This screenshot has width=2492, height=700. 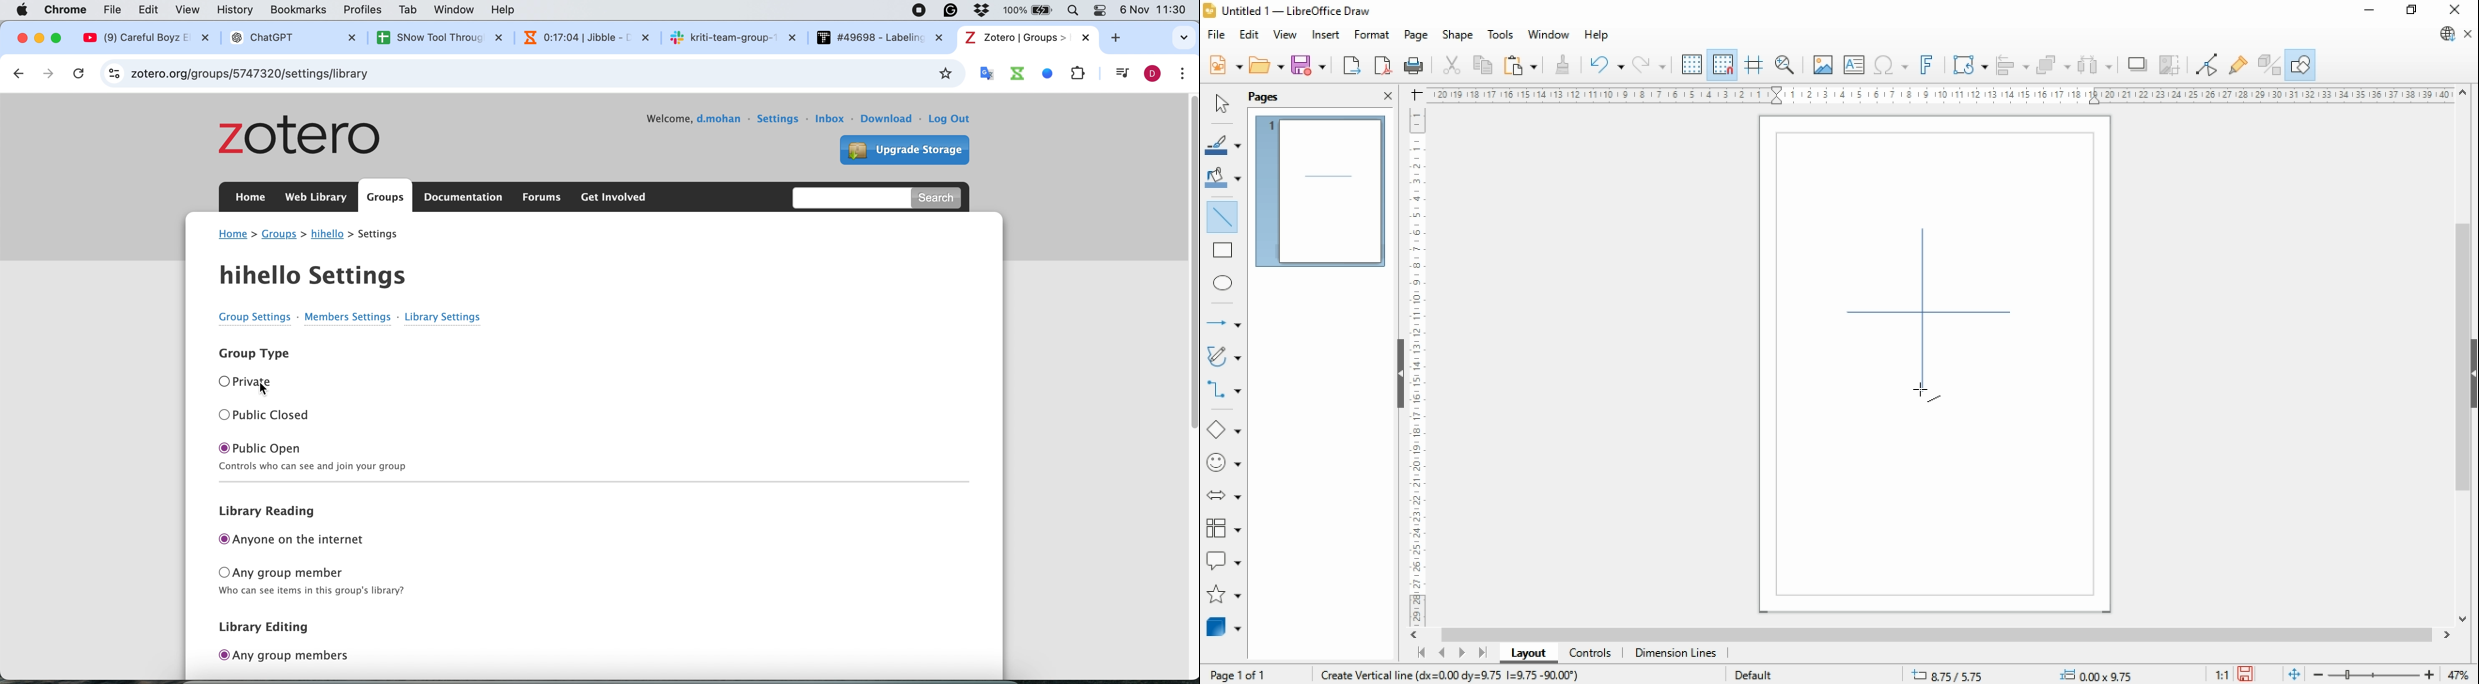 What do you see at coordinates (880, 38) in the screenshot?
I see `# #49698 - Labelin: x` at bounding box center [880, 38].